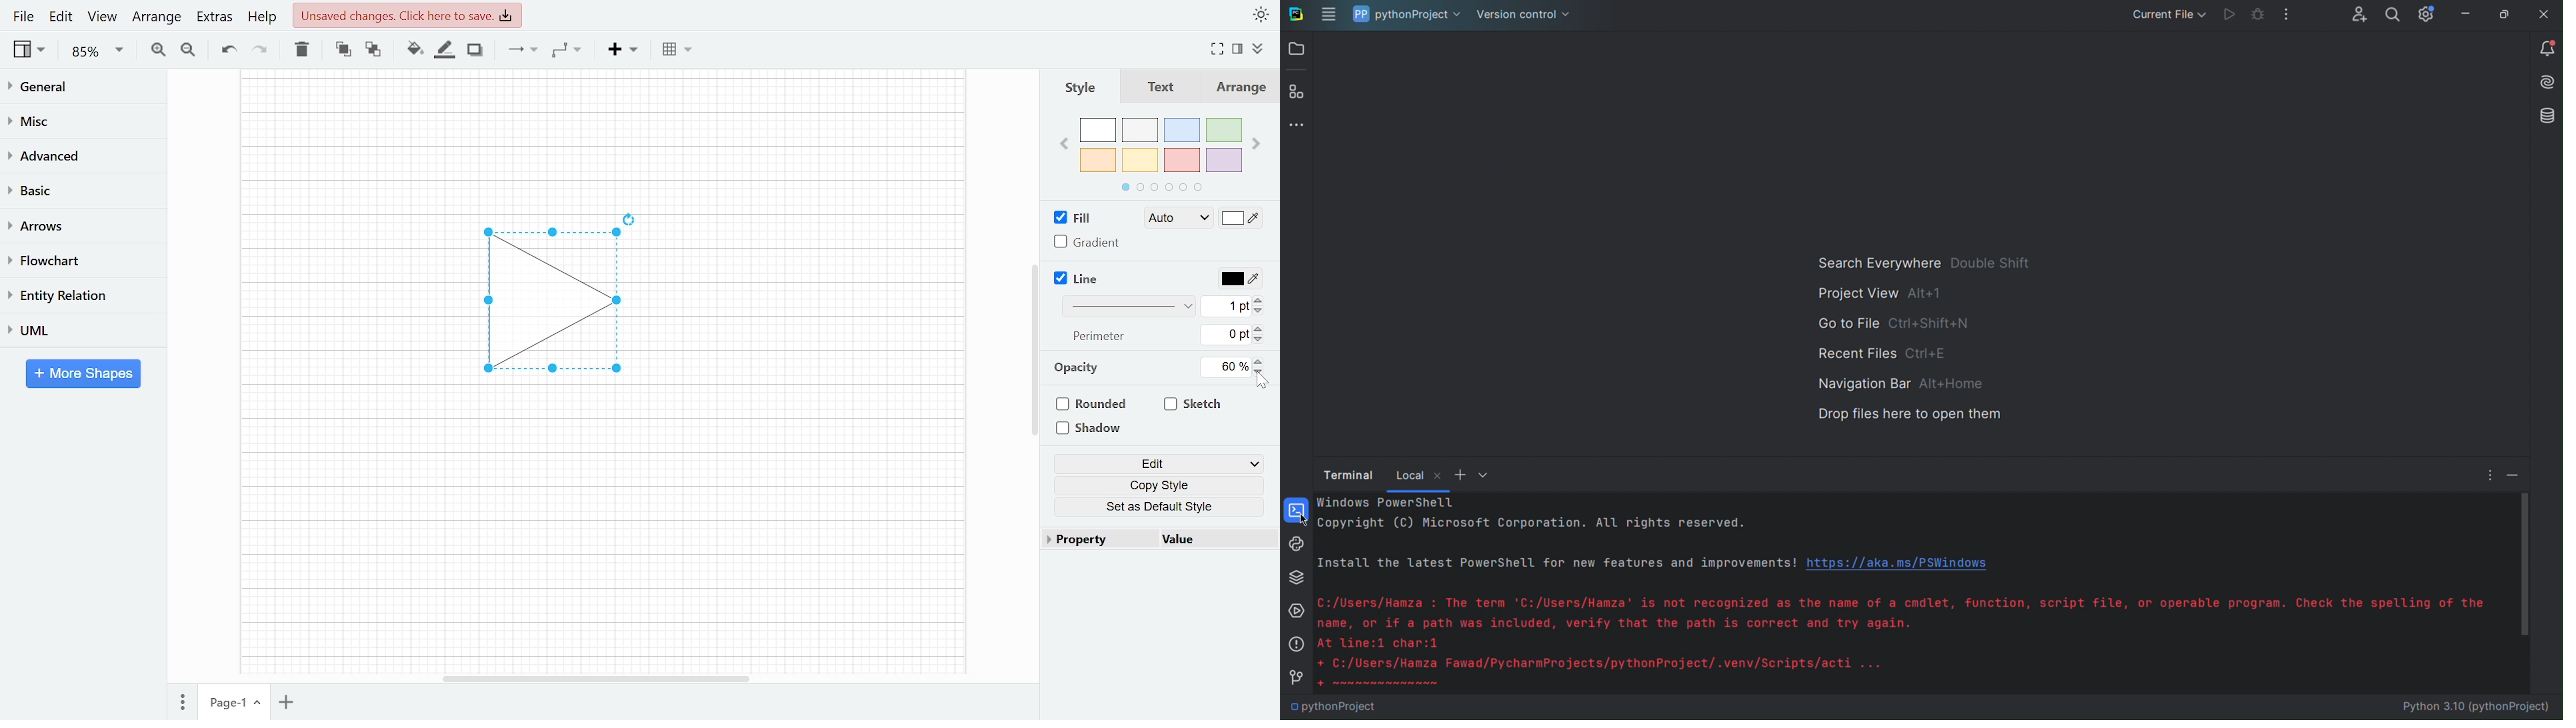 This screenshot has width=2576, height=728. Describe the element at coordinates (1890, 324) in the screenshot. I see `Go to File` at that location.